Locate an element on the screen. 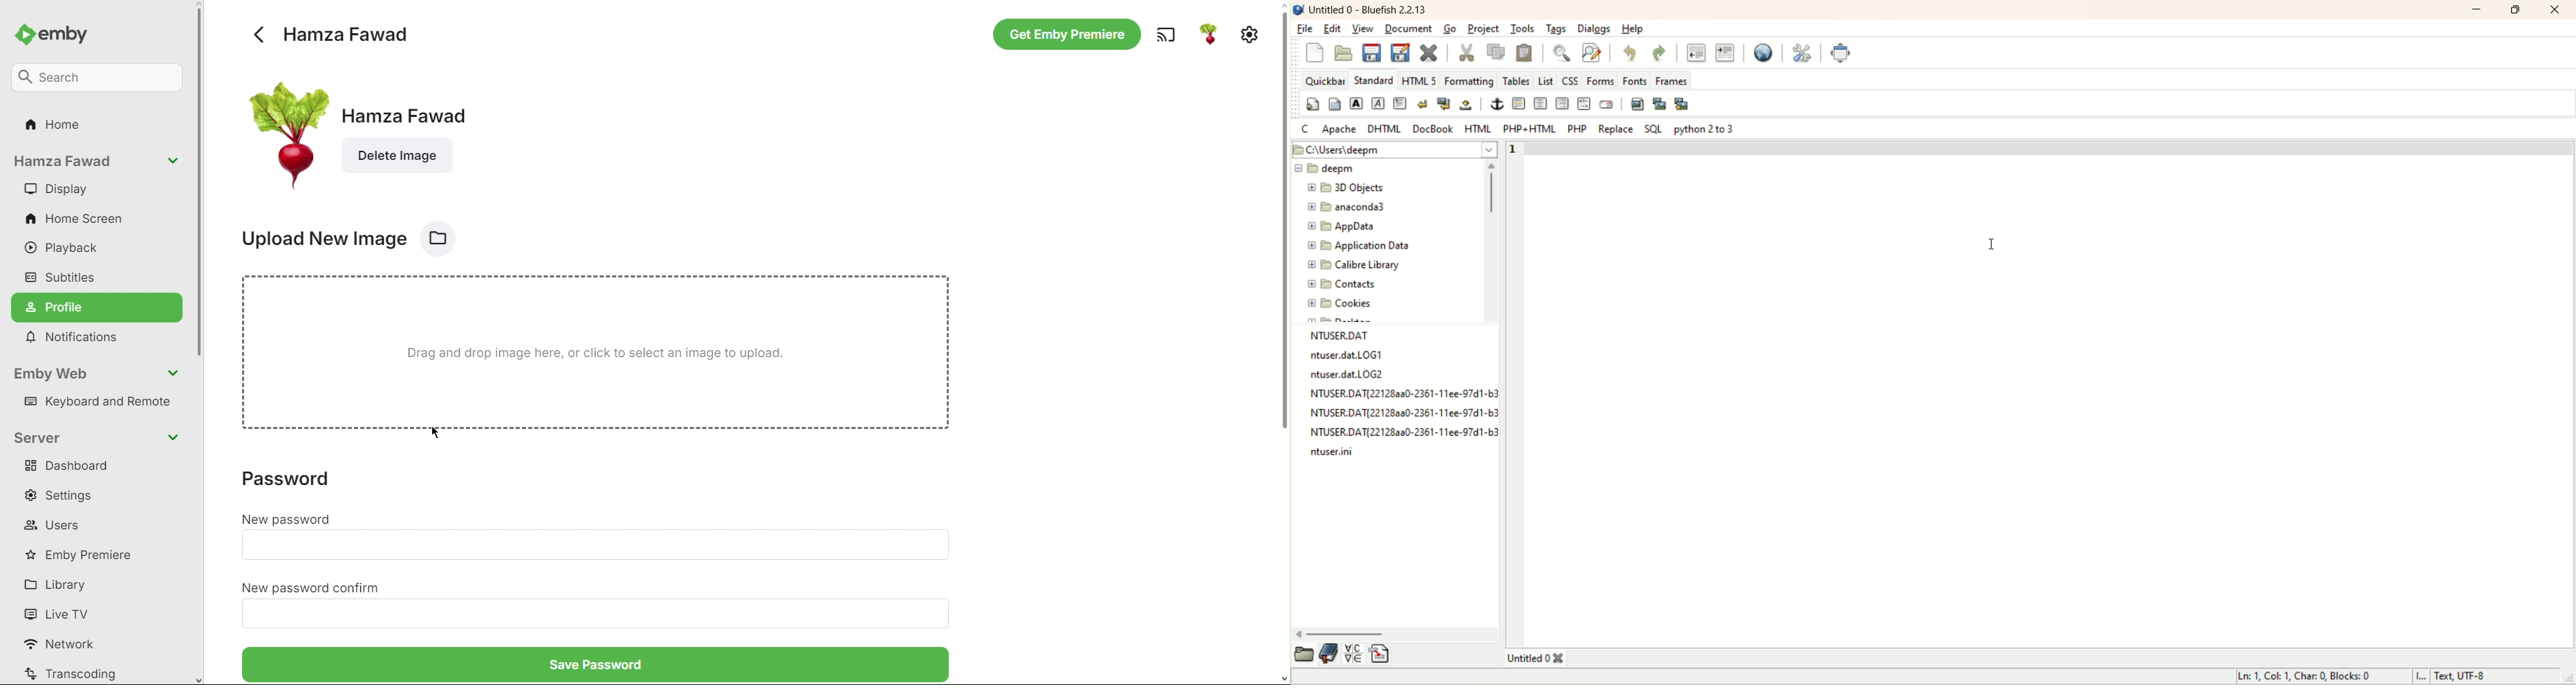 Image resolution: width=2576 pixels, height=700 pixels. file is located at coordinates (1351, 376).